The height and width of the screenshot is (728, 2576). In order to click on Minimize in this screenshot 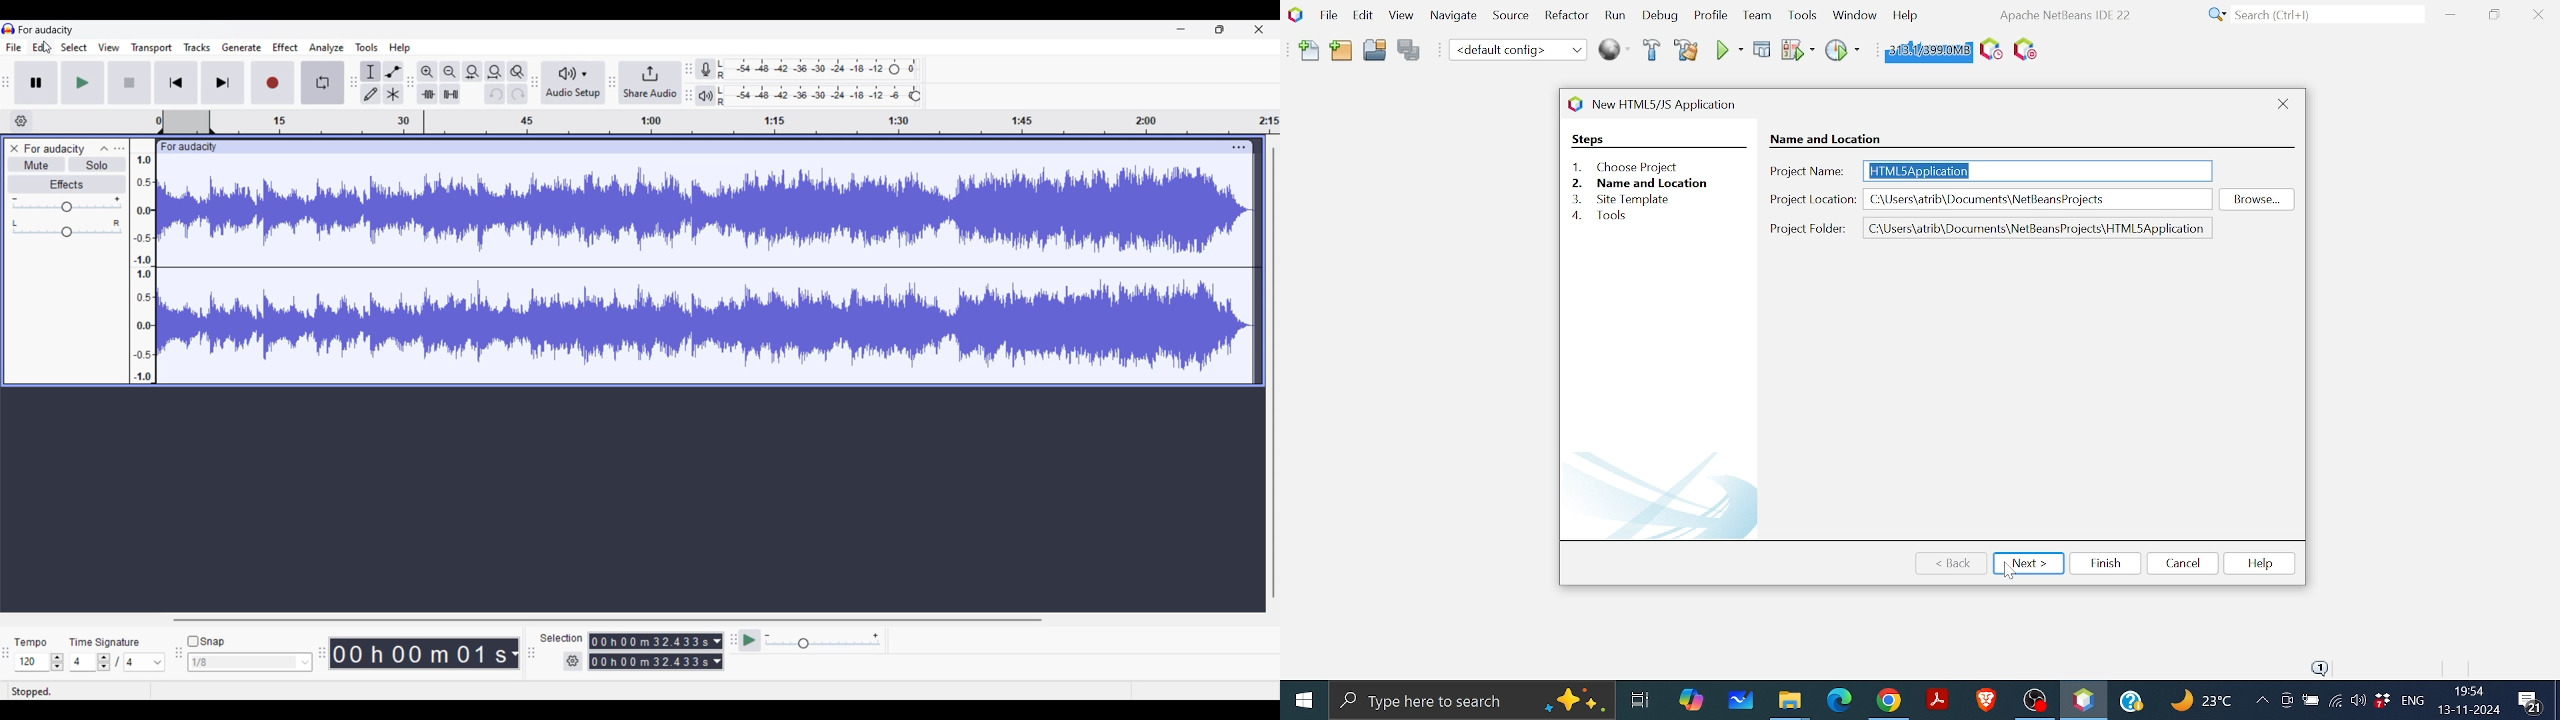, I will do `click(1181, 29)`.